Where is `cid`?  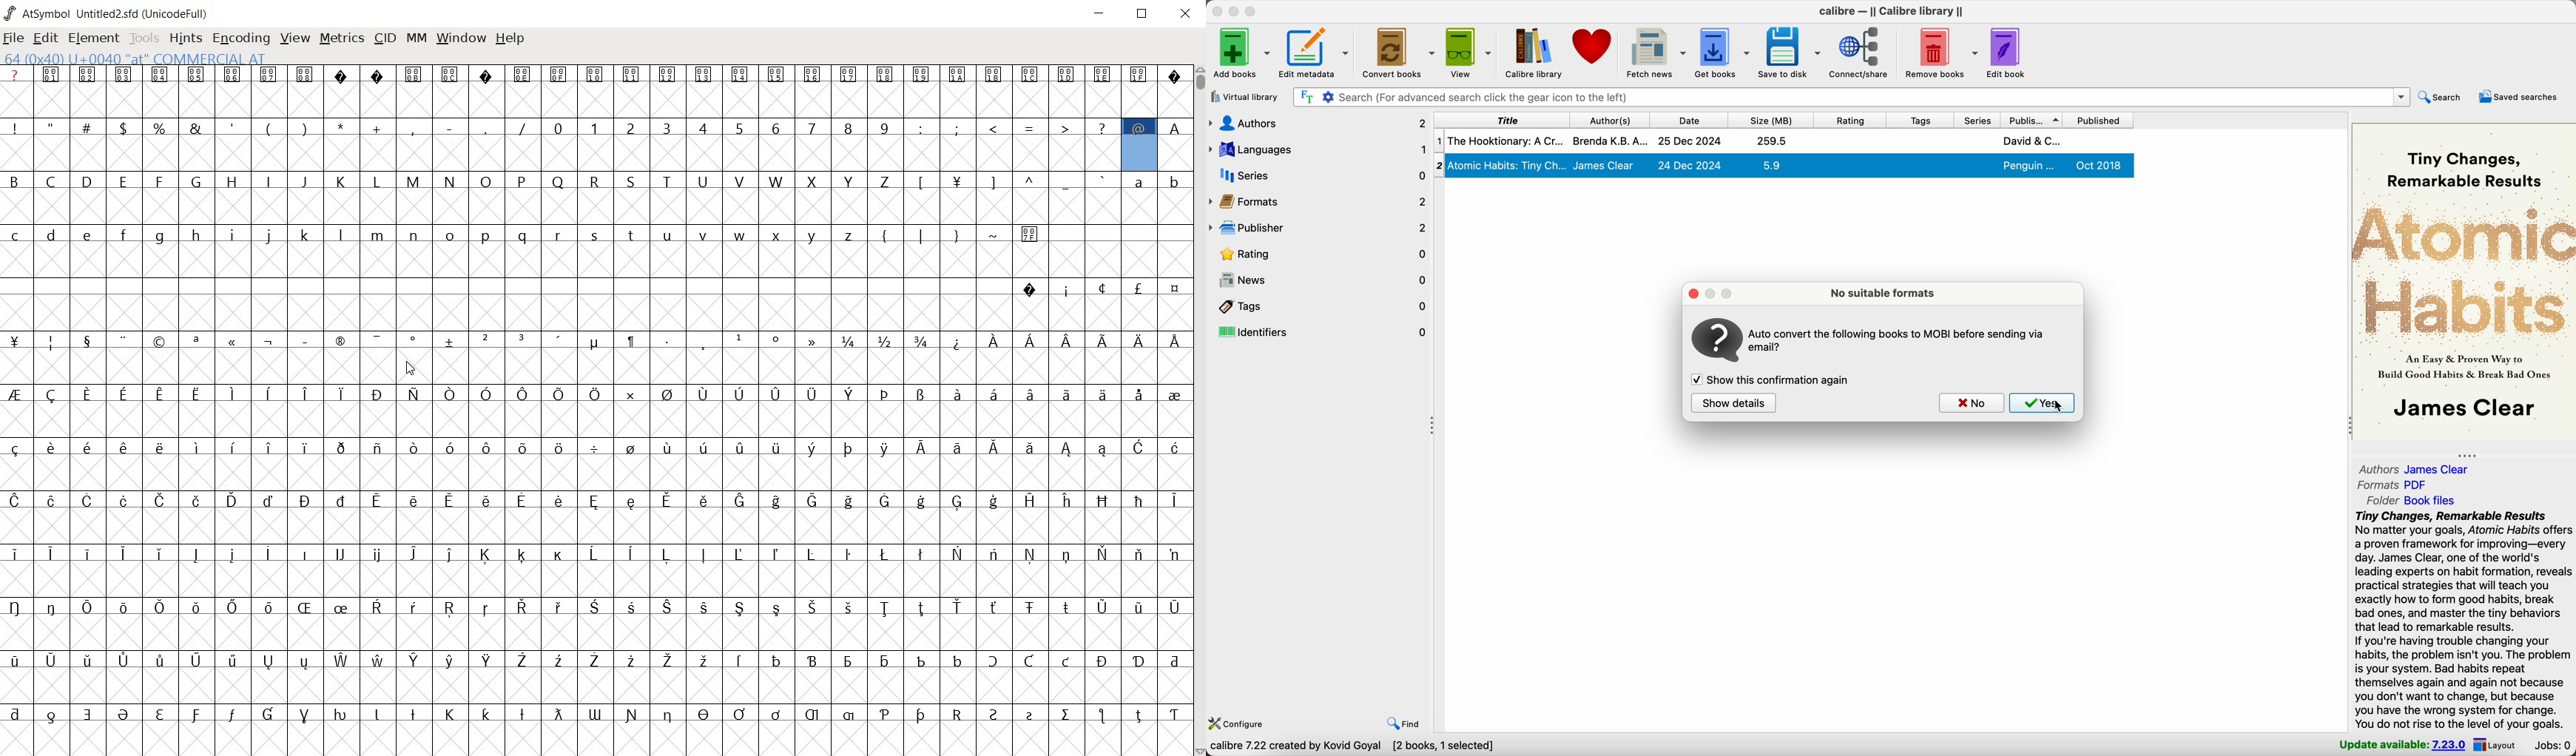 cid is located at coordinates (385, 38).